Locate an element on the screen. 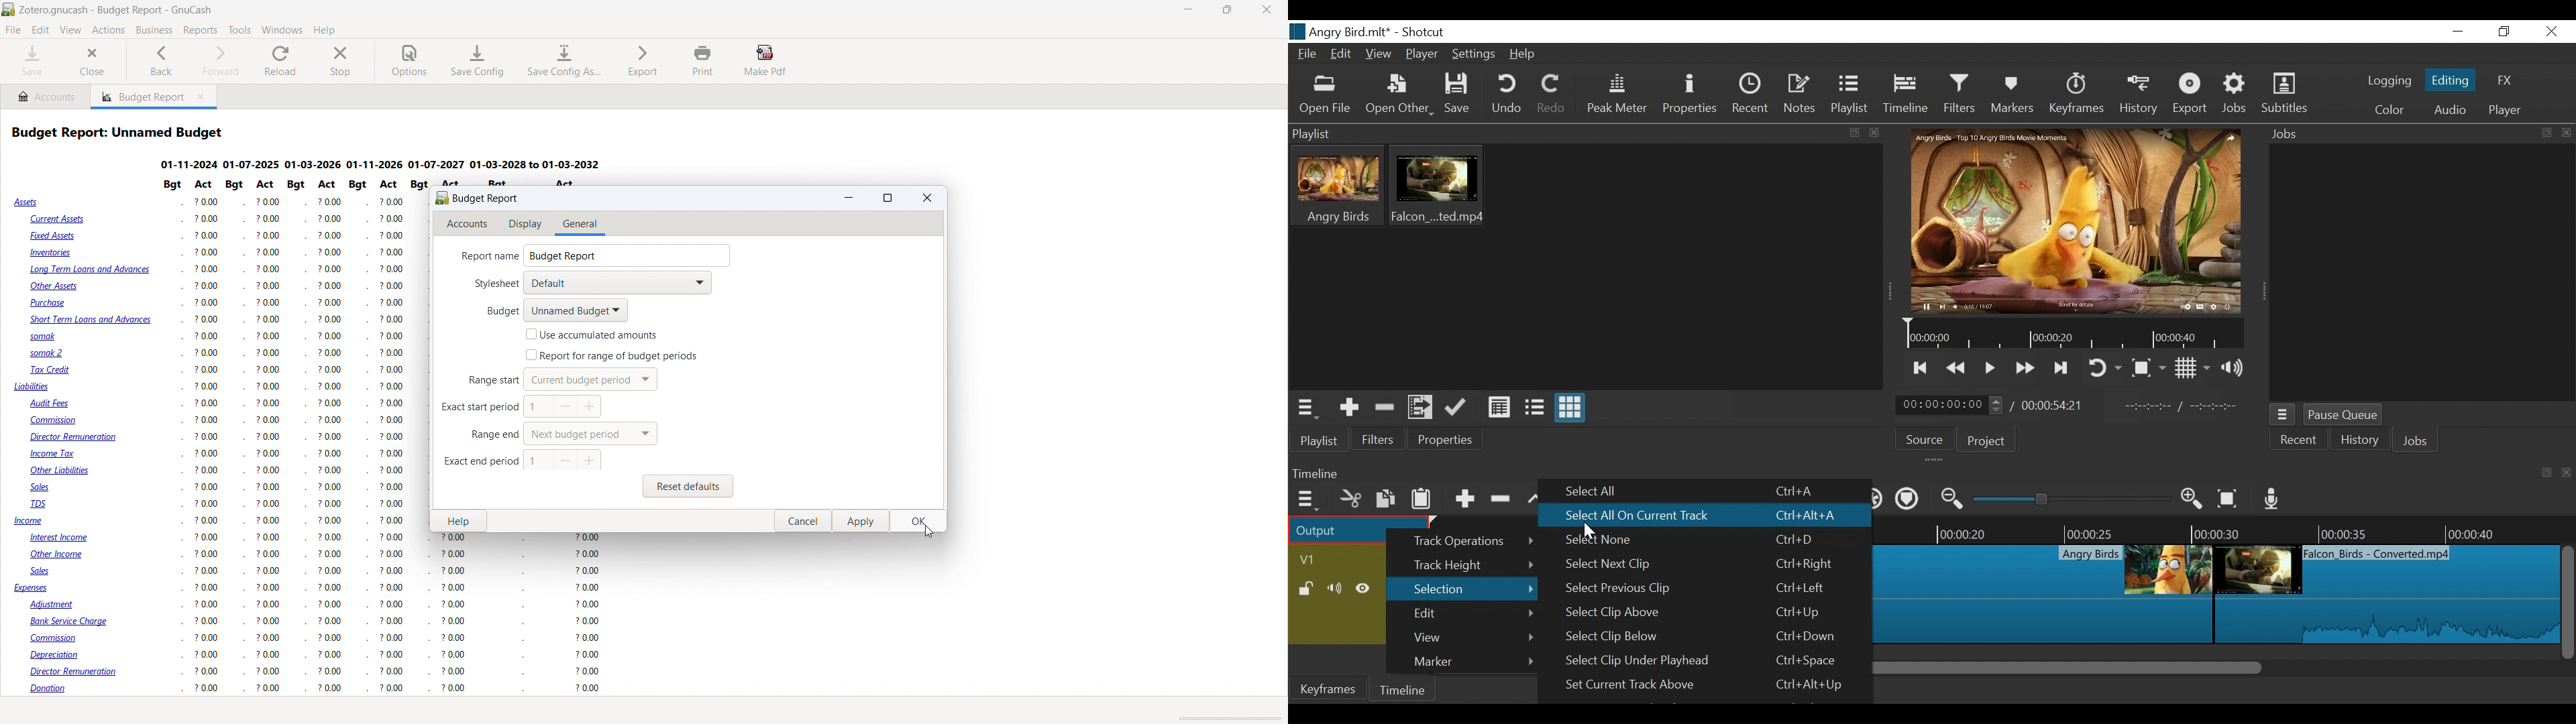  Report name is located at coordinates (482, 256).